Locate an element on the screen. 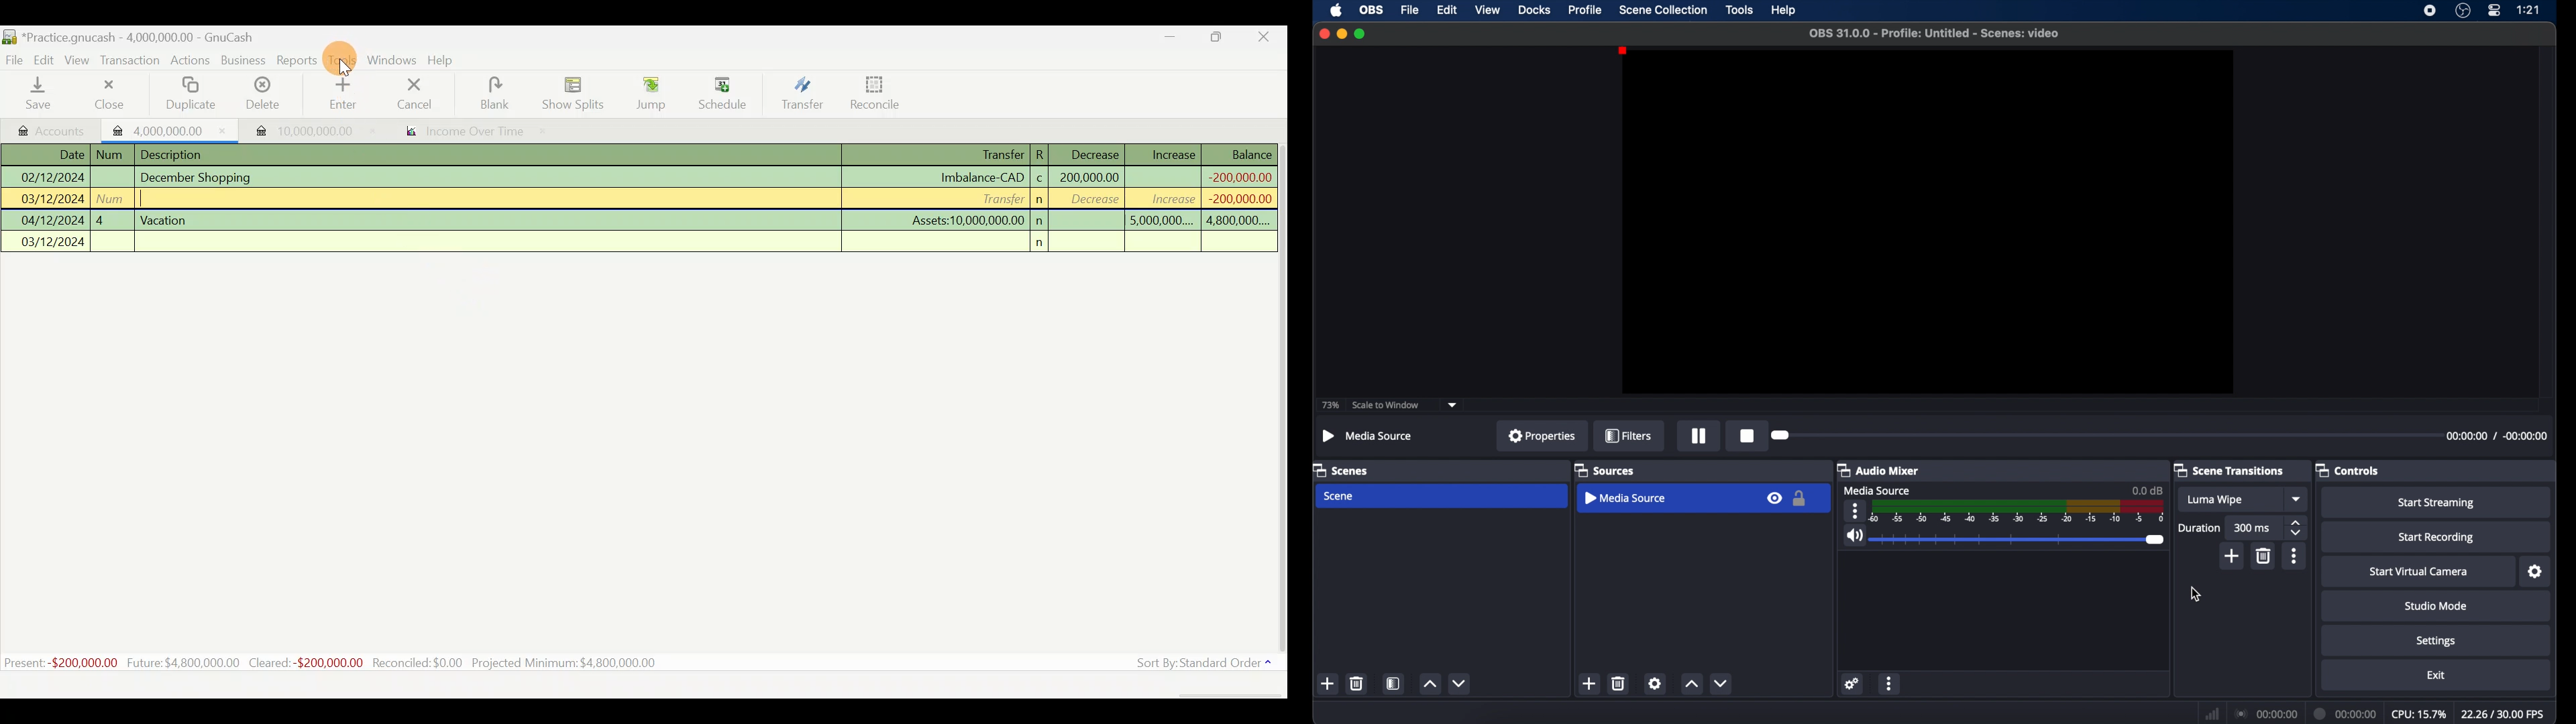 Image resolution: width=2576 pixels, height=728 pixels. minimize is located at coordinates (1341, 34).